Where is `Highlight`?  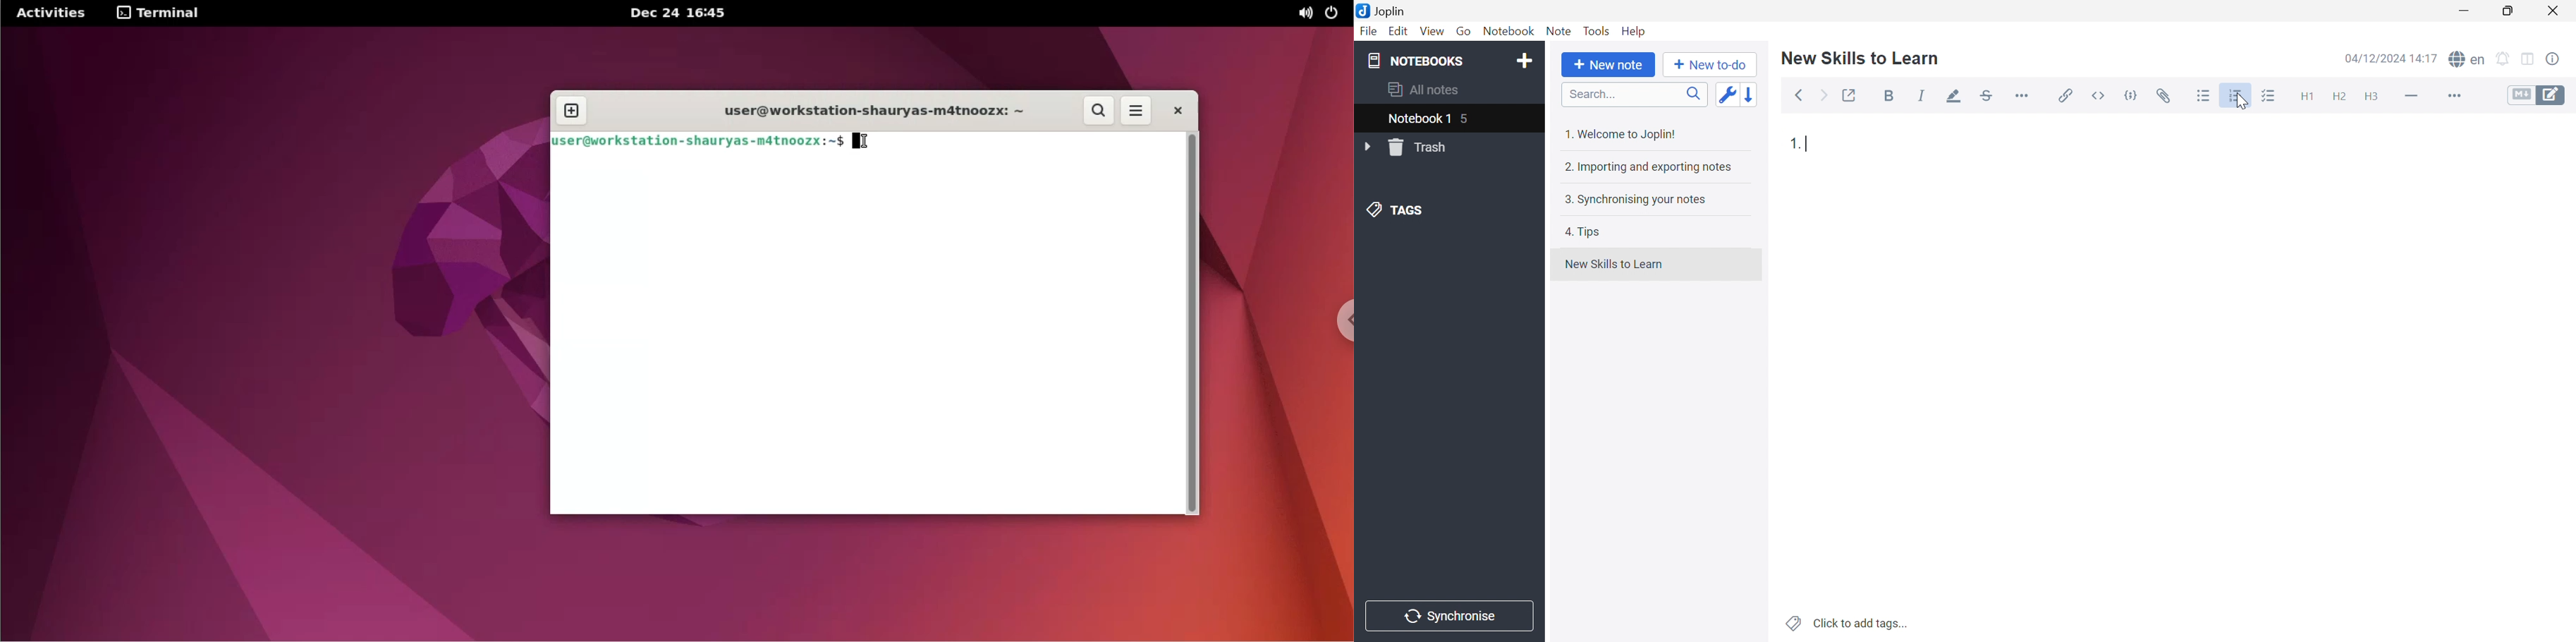 Highlight is located at coordinates (1950, 97).